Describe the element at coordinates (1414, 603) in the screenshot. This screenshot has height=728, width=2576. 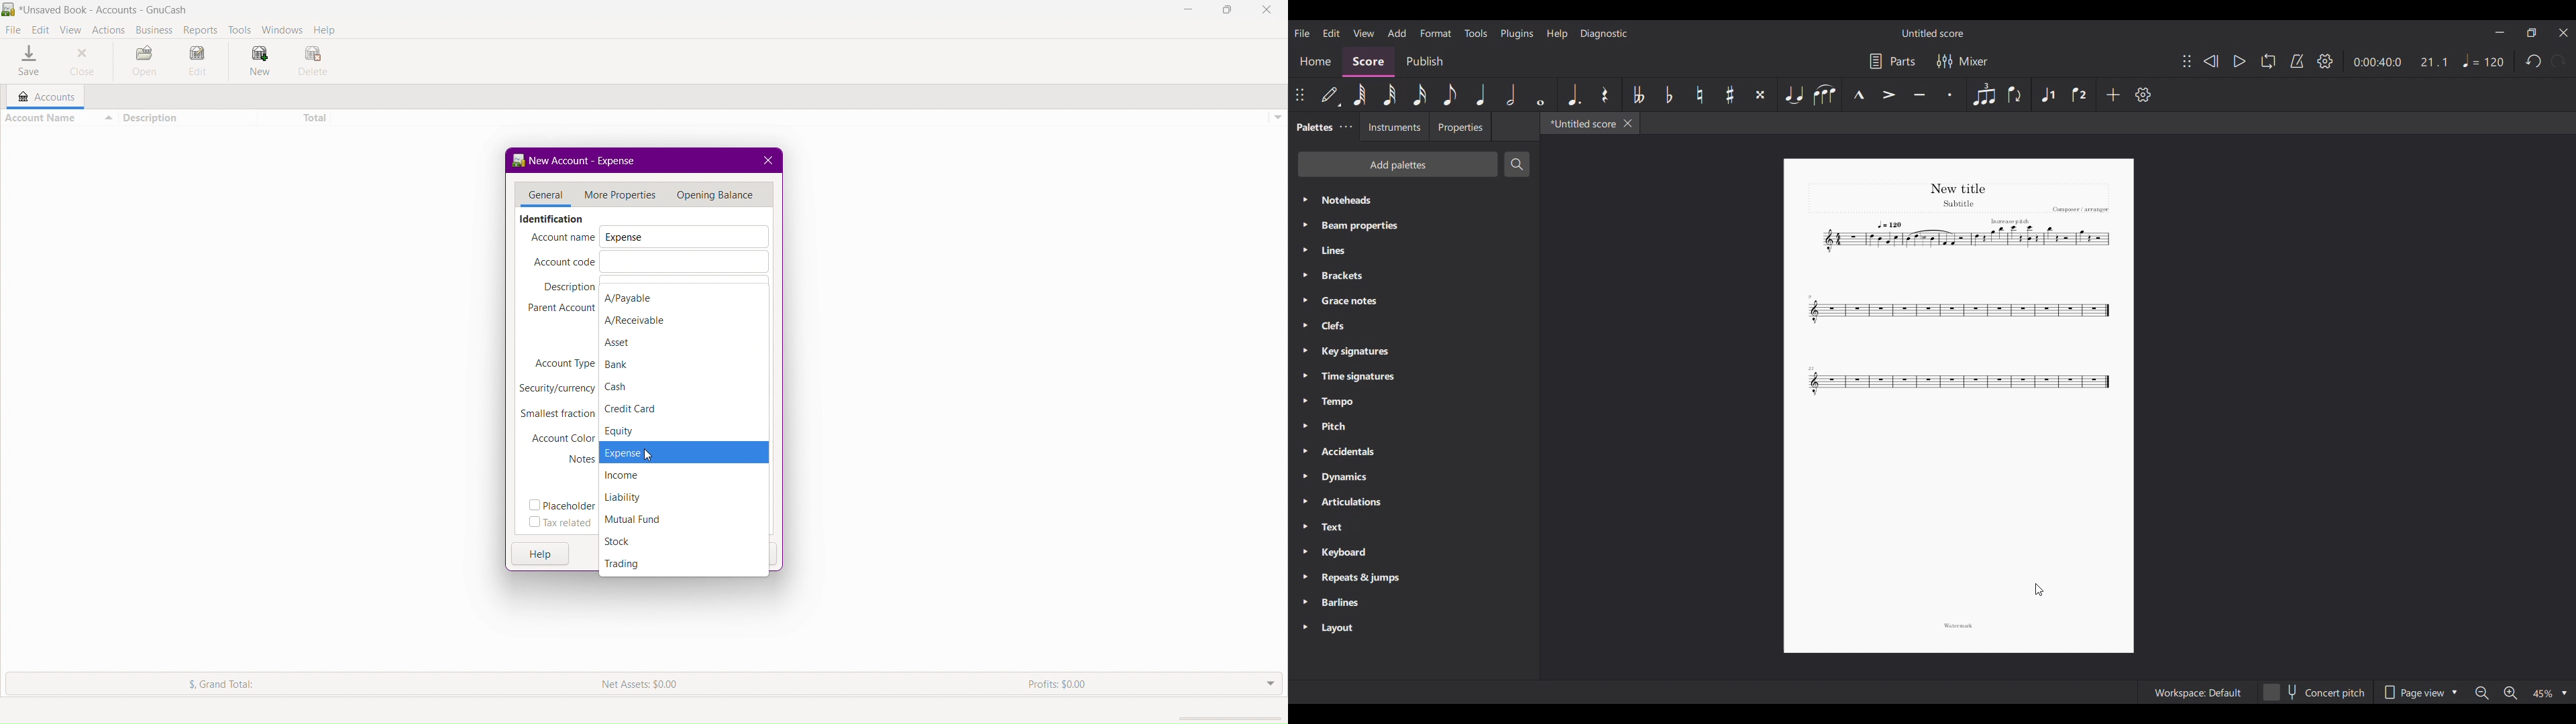
I see `Barlines` at that location.